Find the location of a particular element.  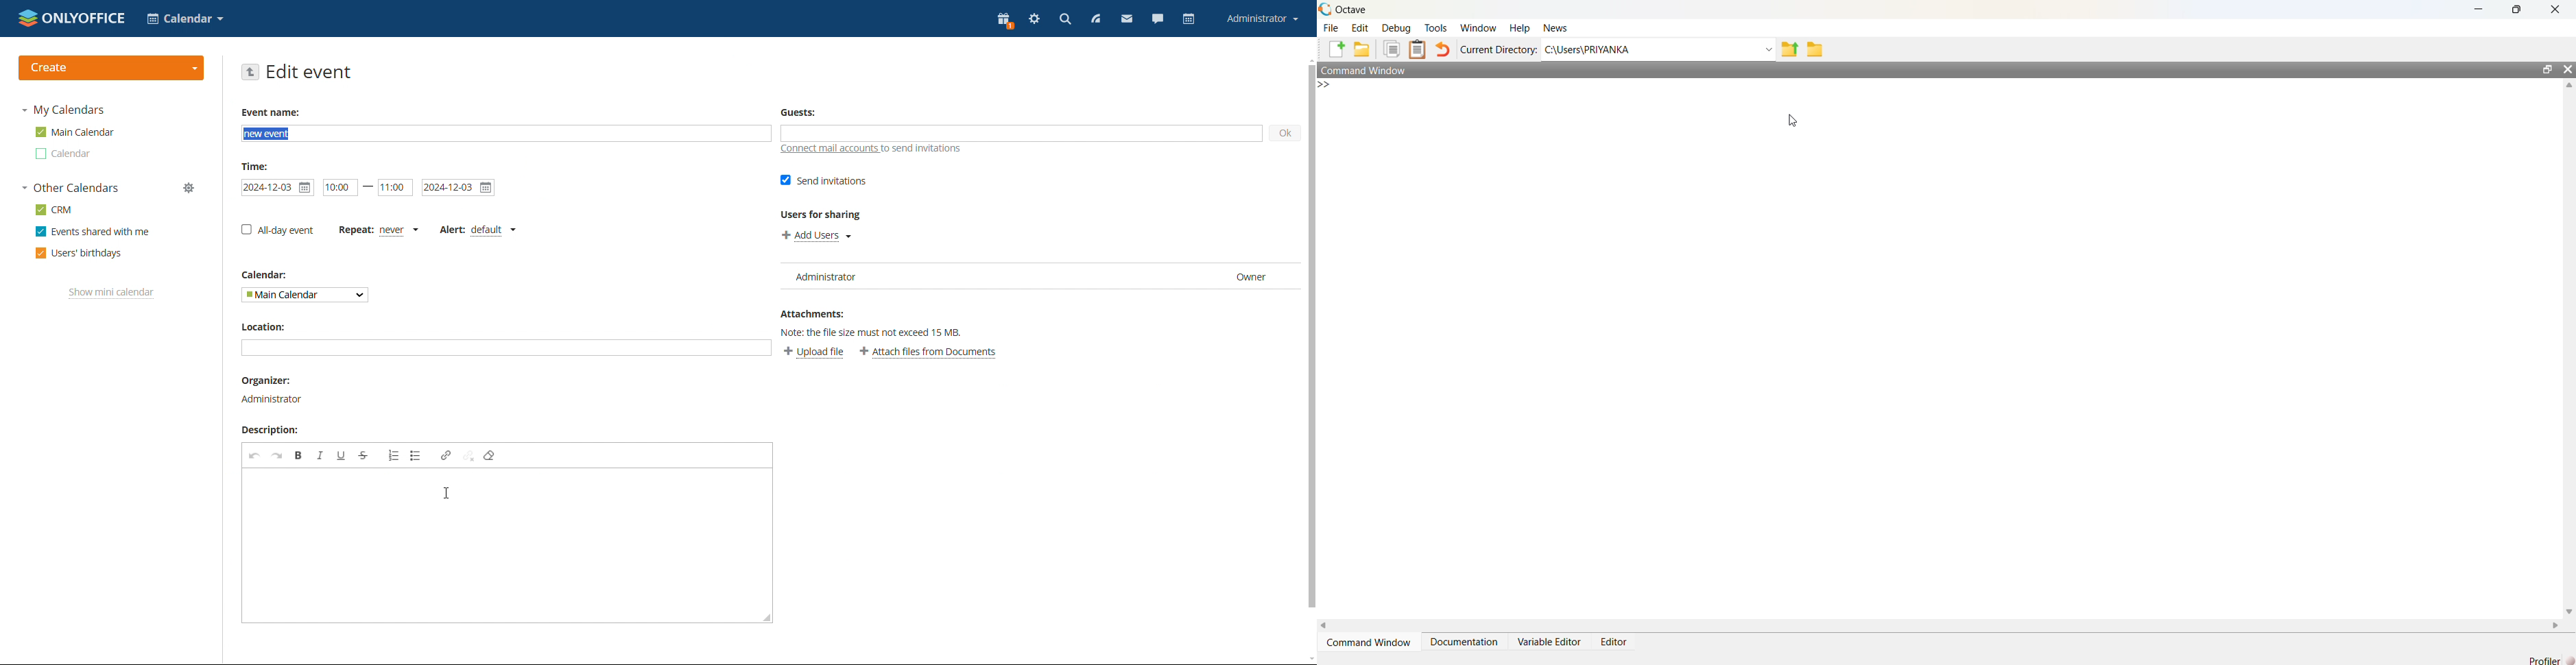

account is located at coordinates (1263, 18).